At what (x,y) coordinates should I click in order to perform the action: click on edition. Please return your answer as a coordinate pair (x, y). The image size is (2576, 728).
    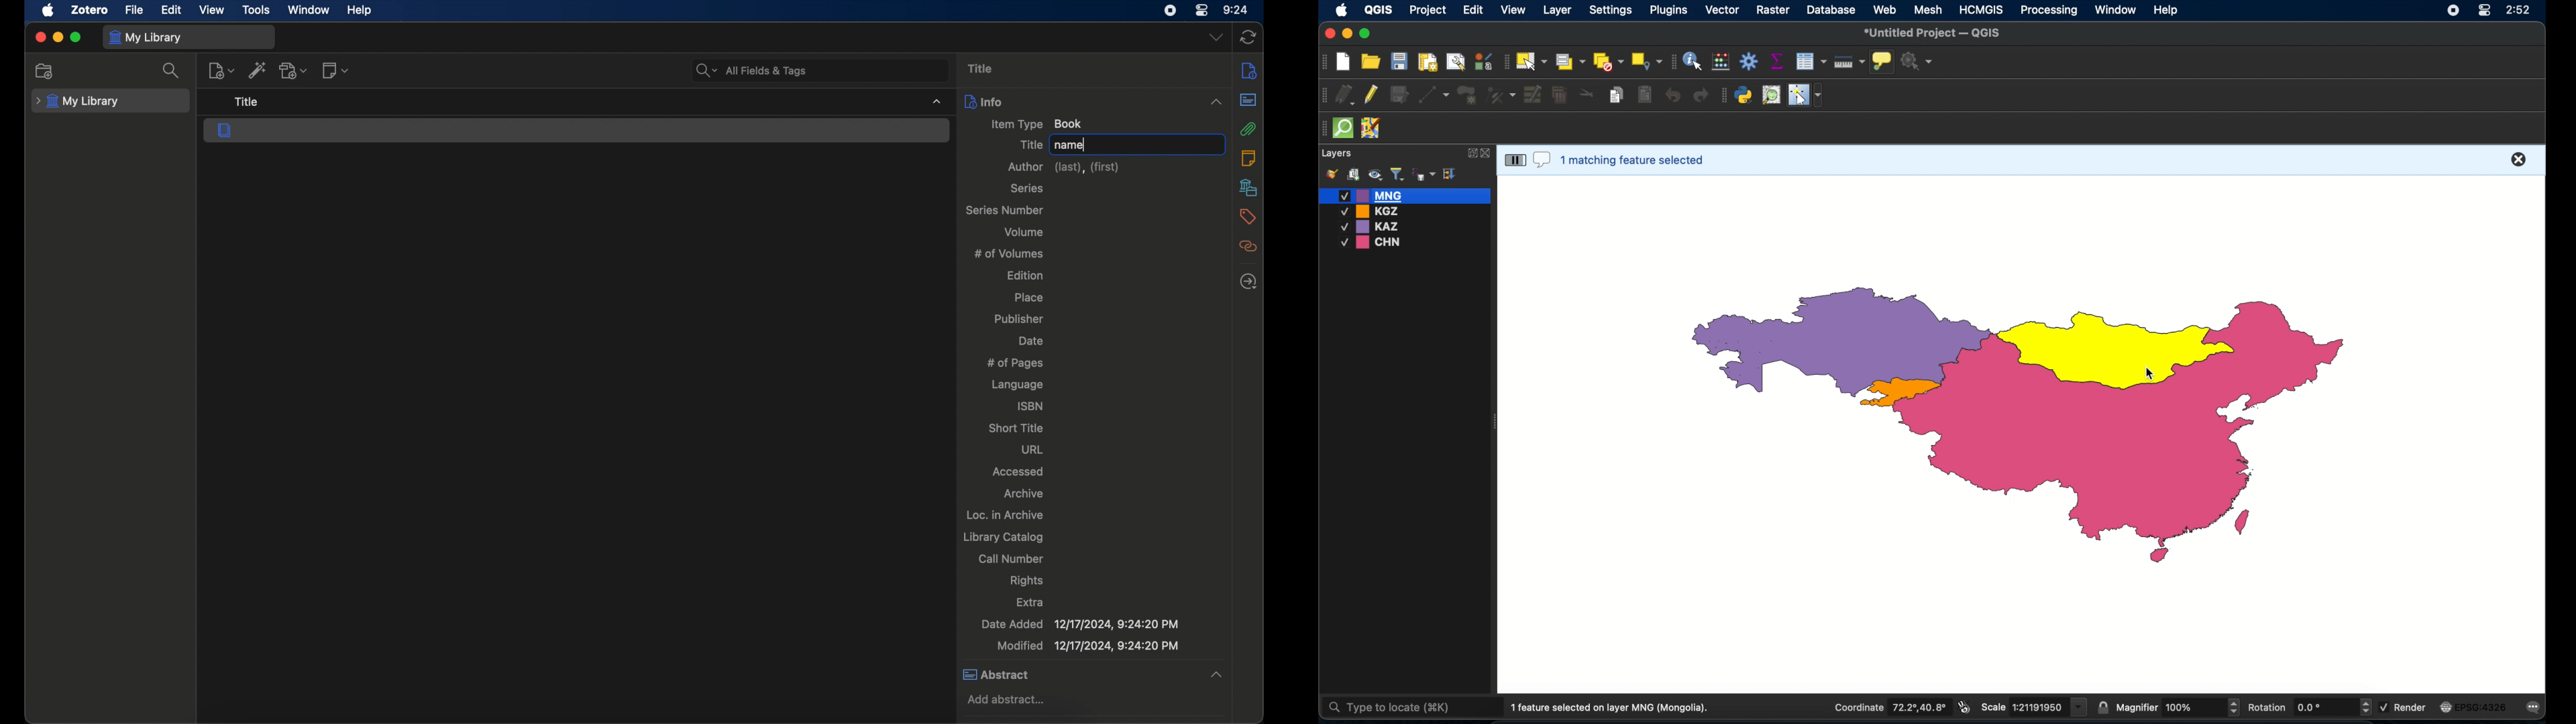
    Looking at the image, I should click on (1026, 276).